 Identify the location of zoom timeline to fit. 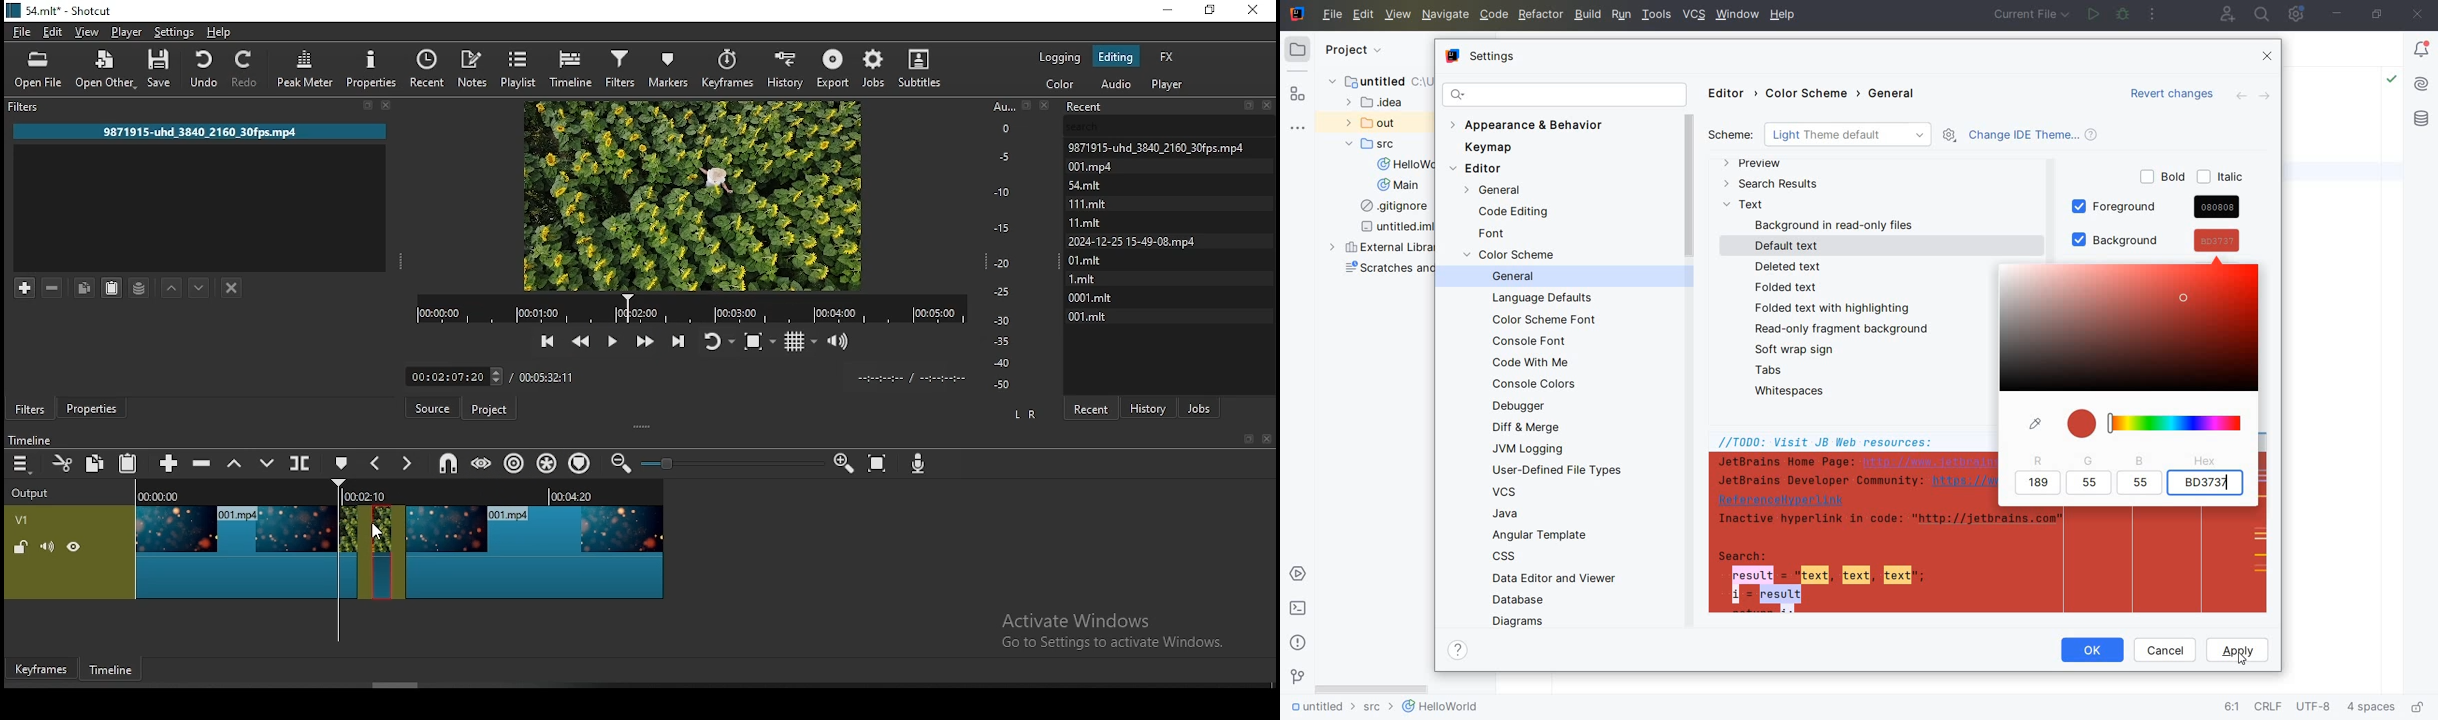
(880, 465).